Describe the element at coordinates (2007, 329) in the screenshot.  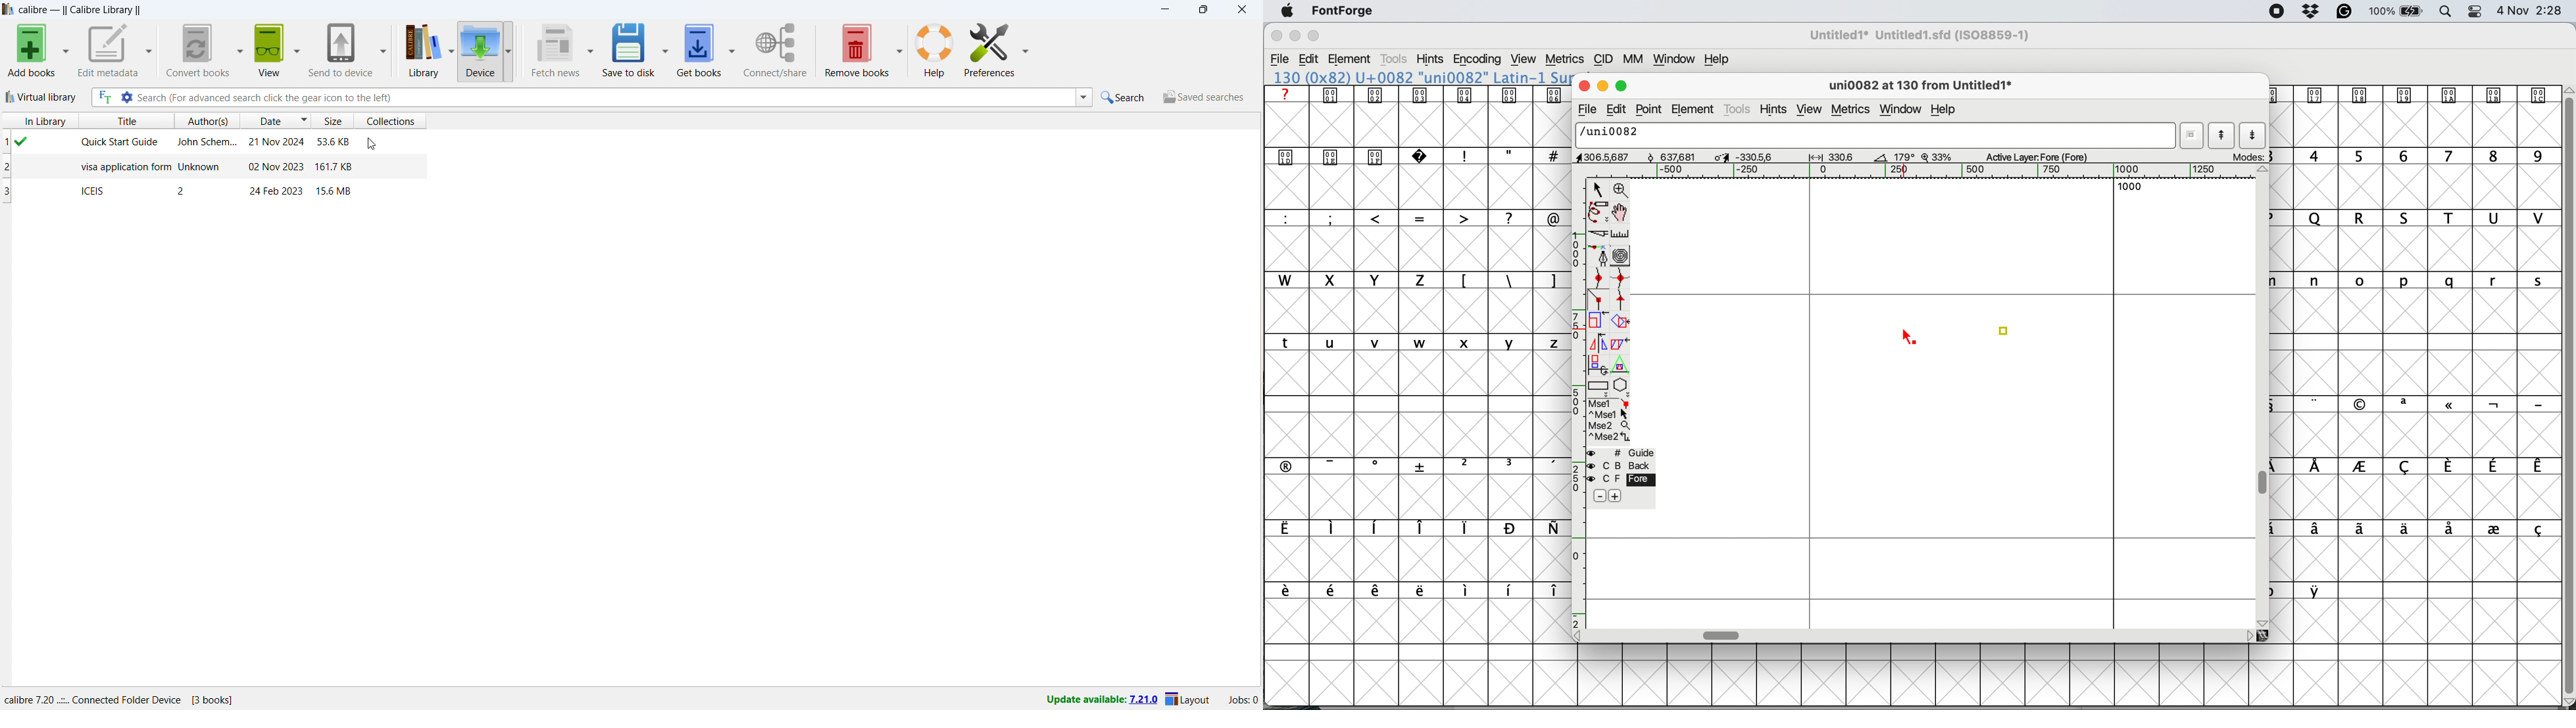
I see `corner point` at that location.